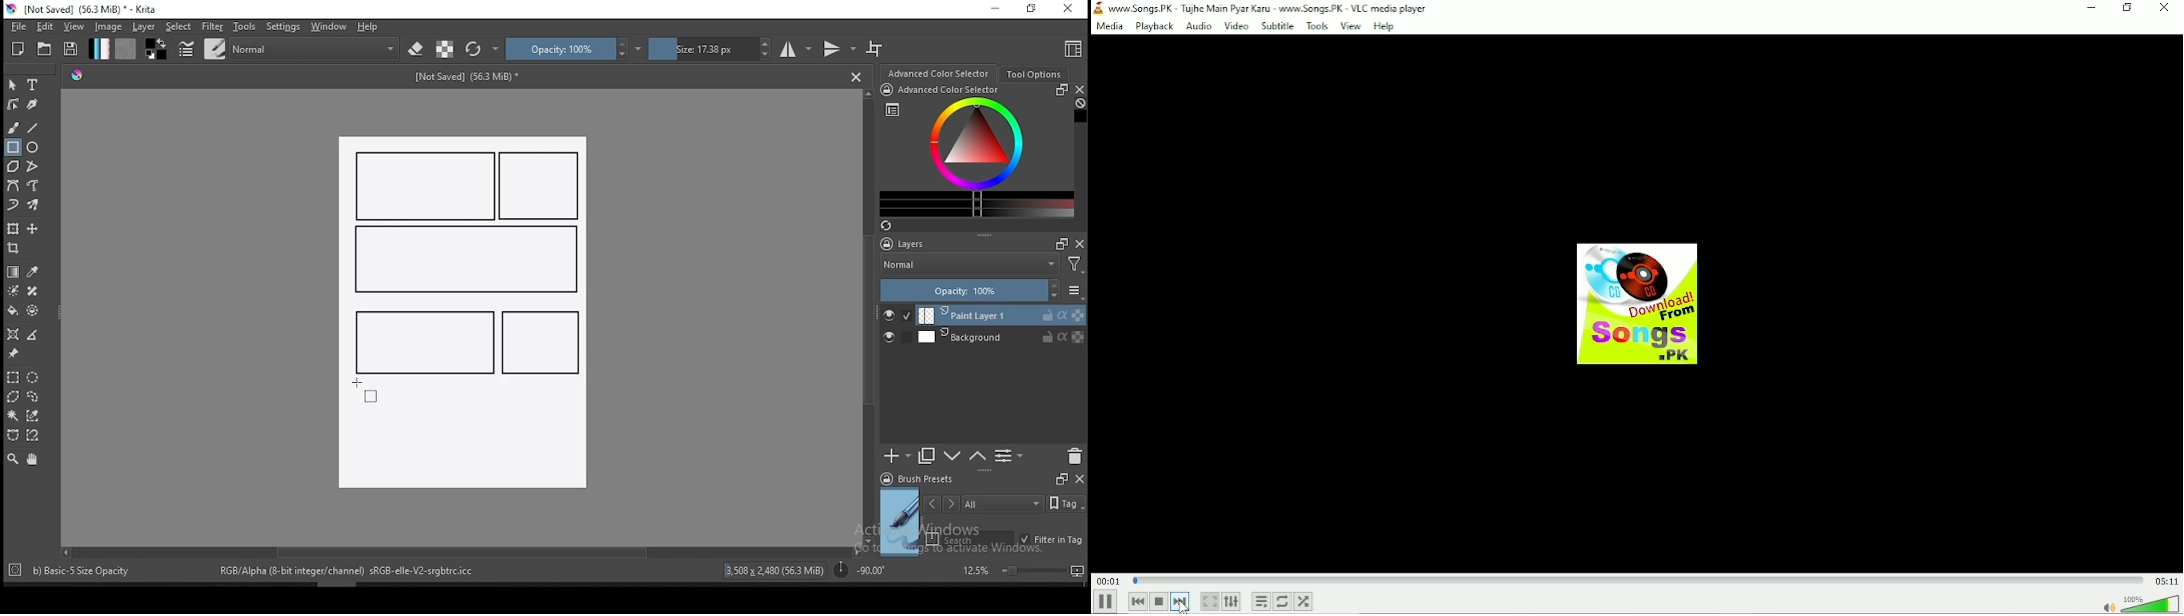  What do you see at coordinates (856, 76) in the screenshot?
I see `Close` at bounding box center [856, 76].